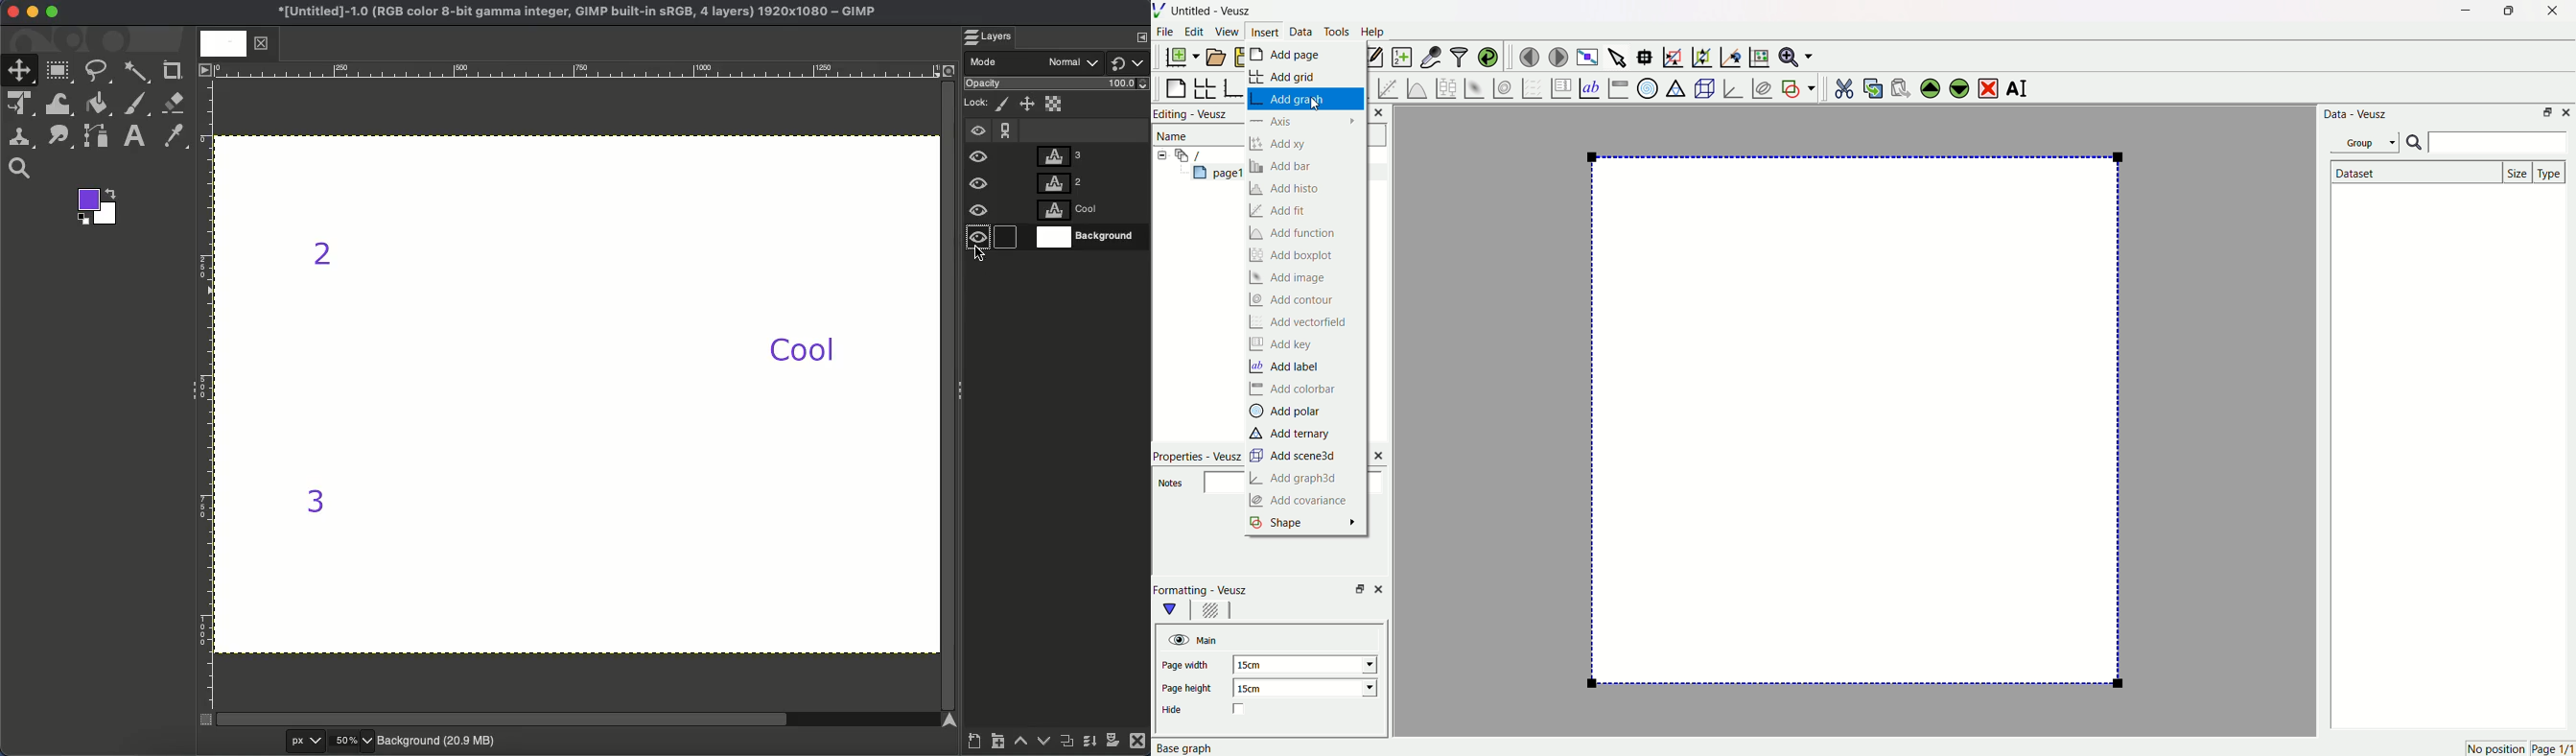 The width and height of the screenshot is (2576, 756). Describe the element at coordinates (2357, 115) in the screenshot. I see `Data - Veusz` at that location.